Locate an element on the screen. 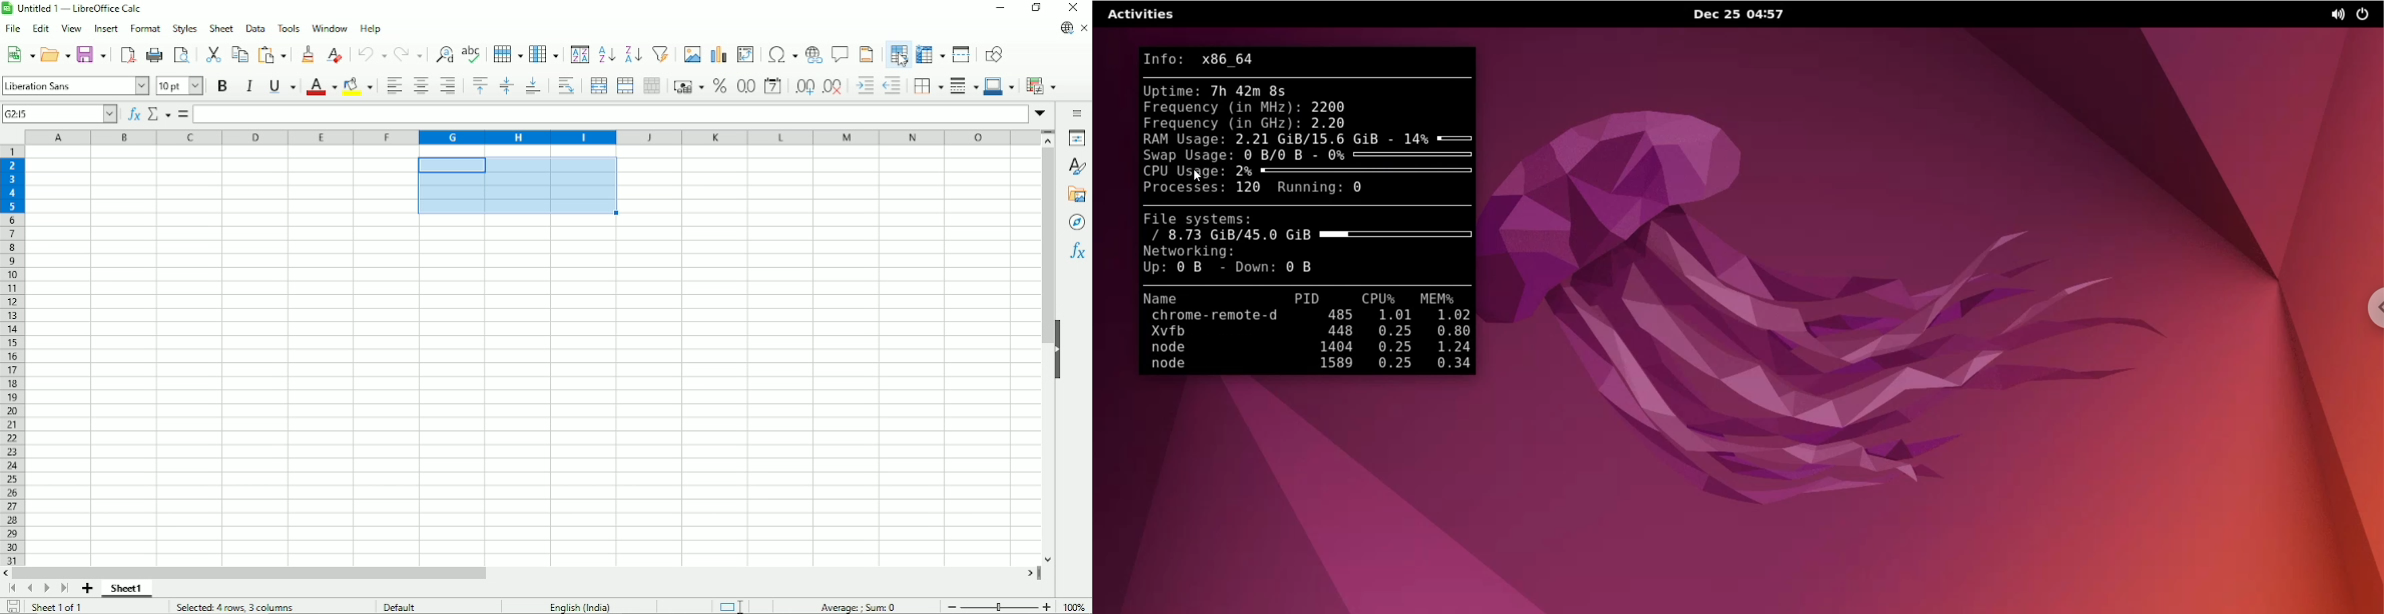  Close document is located at coordinates (1085, 27).